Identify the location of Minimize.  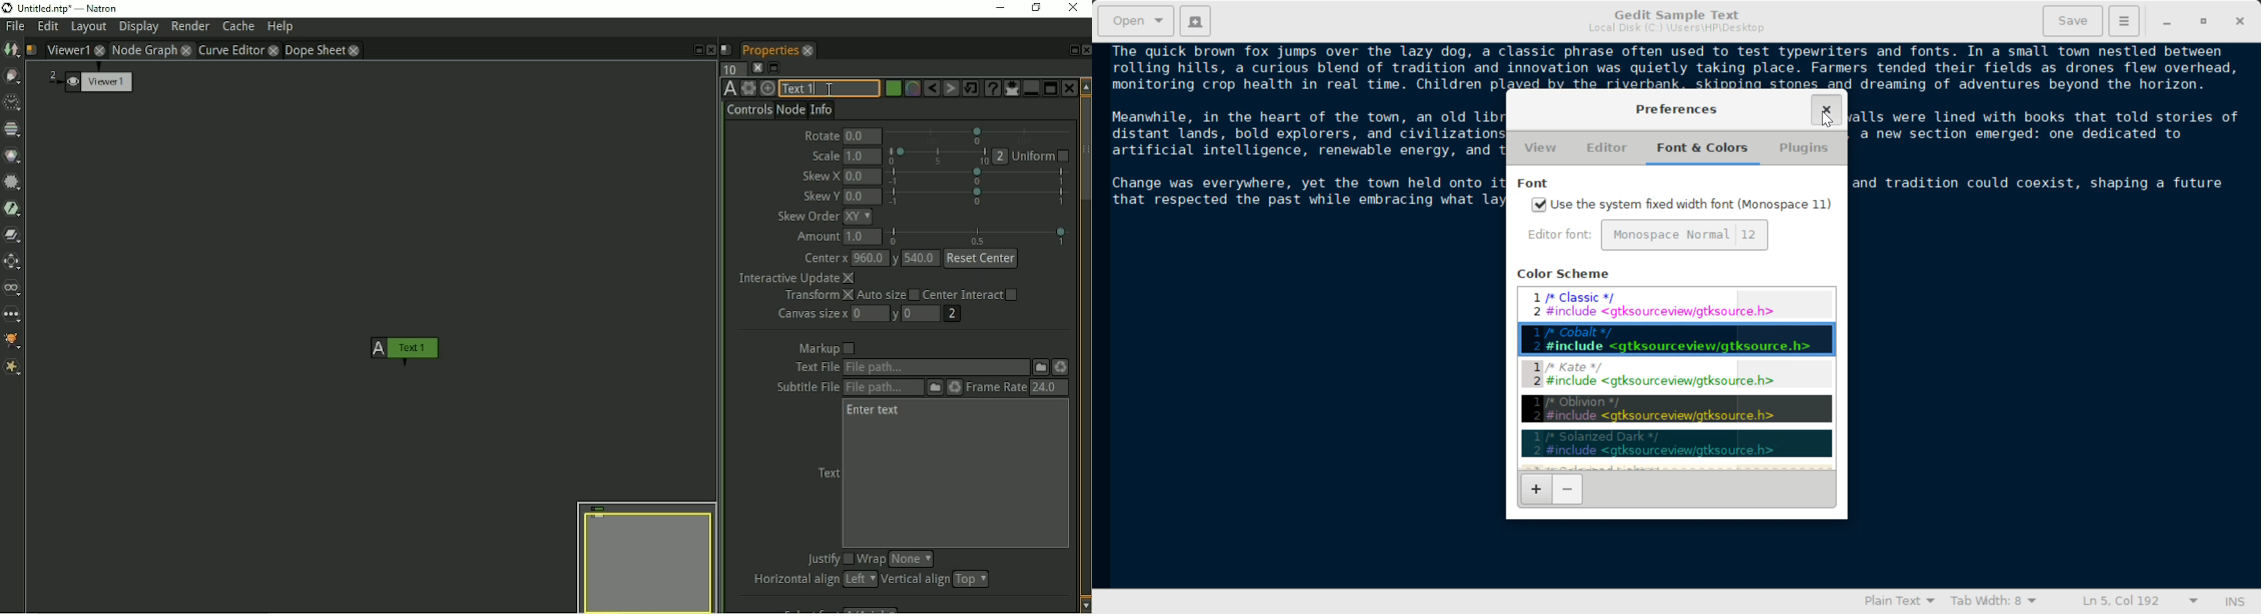
(2205, 22).